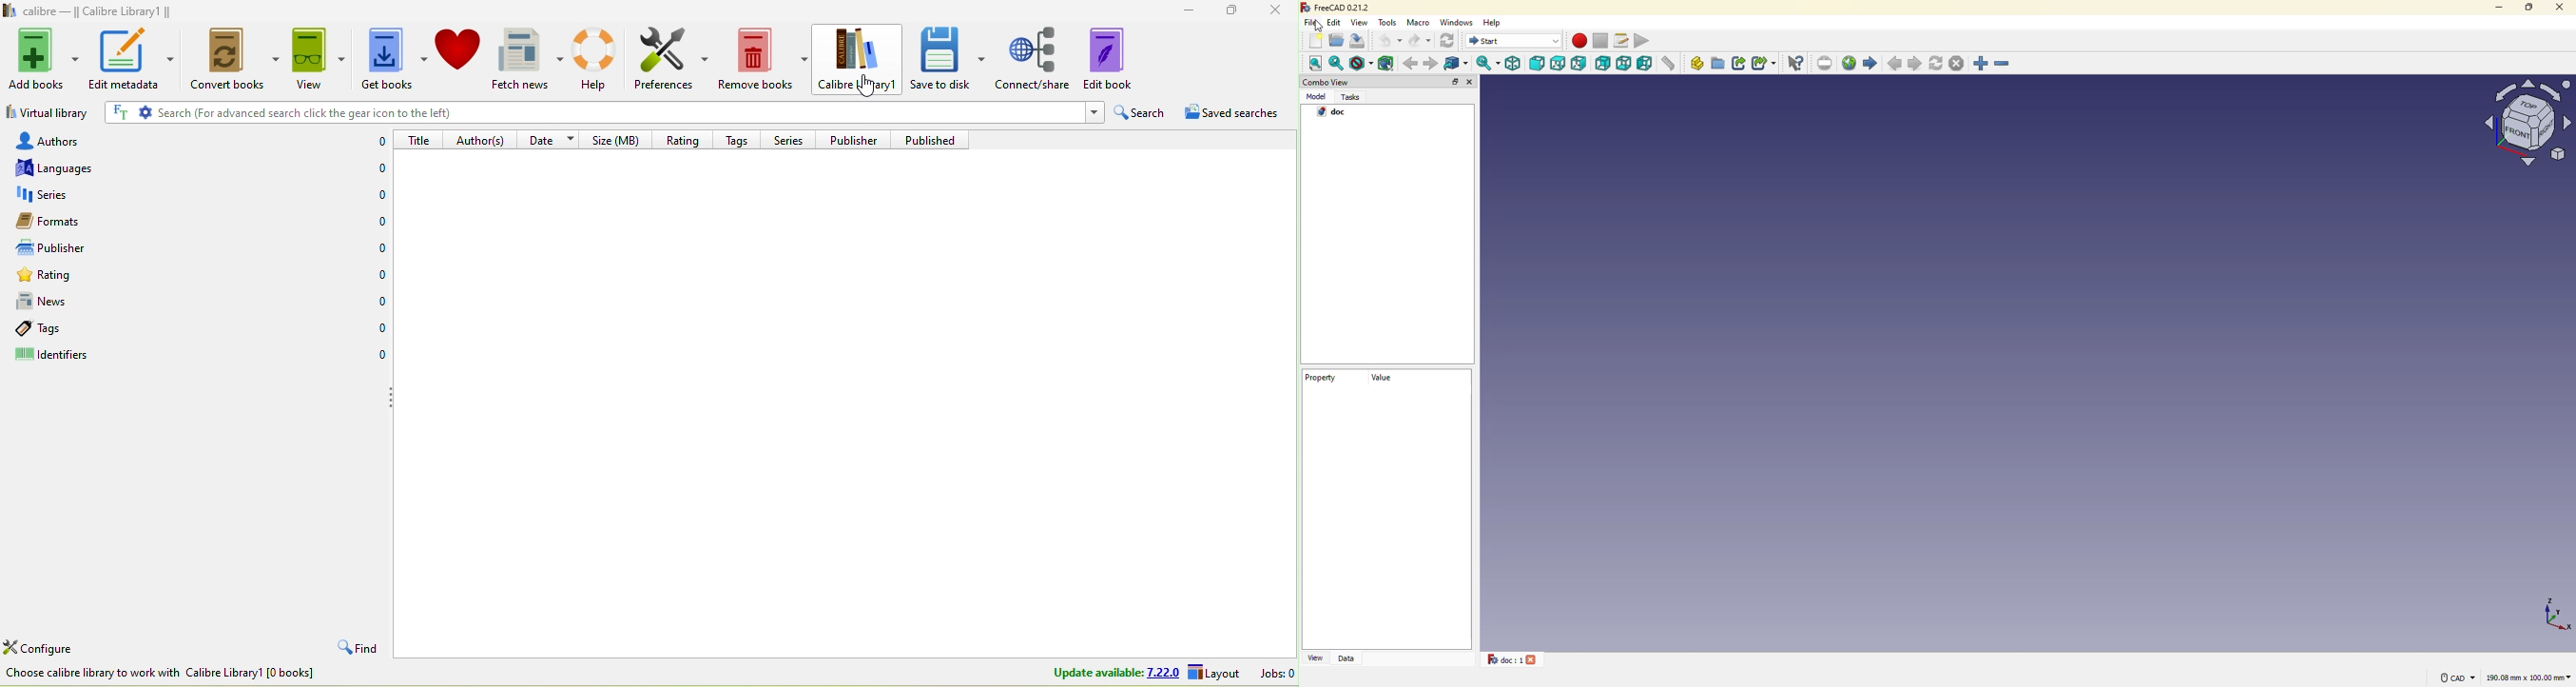 The width and height of the screenshot is (2576, 700). Describe the element at coordinates (1981, 64) in the screenshot. I see `zoom in` at that location.